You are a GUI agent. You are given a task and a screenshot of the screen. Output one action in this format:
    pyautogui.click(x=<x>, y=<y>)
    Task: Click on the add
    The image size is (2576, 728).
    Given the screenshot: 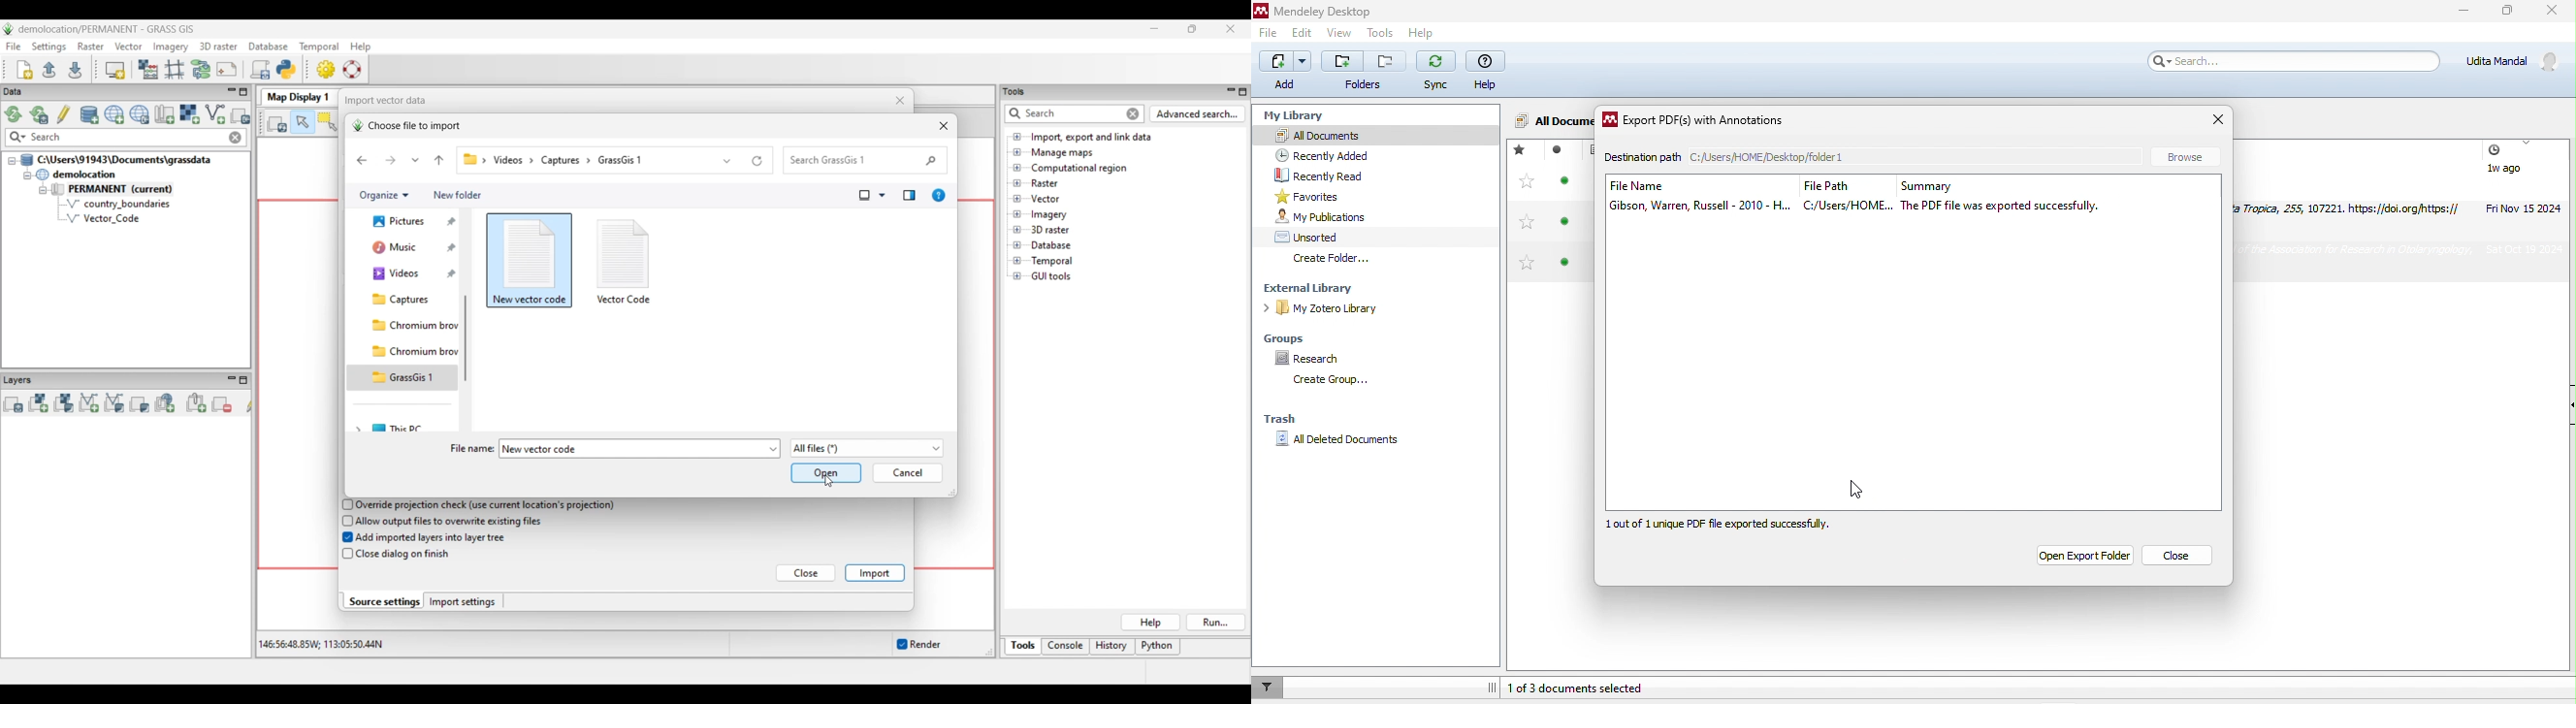 What is the action you would take?
    pyautogui.click(x=1285, y=73)
    